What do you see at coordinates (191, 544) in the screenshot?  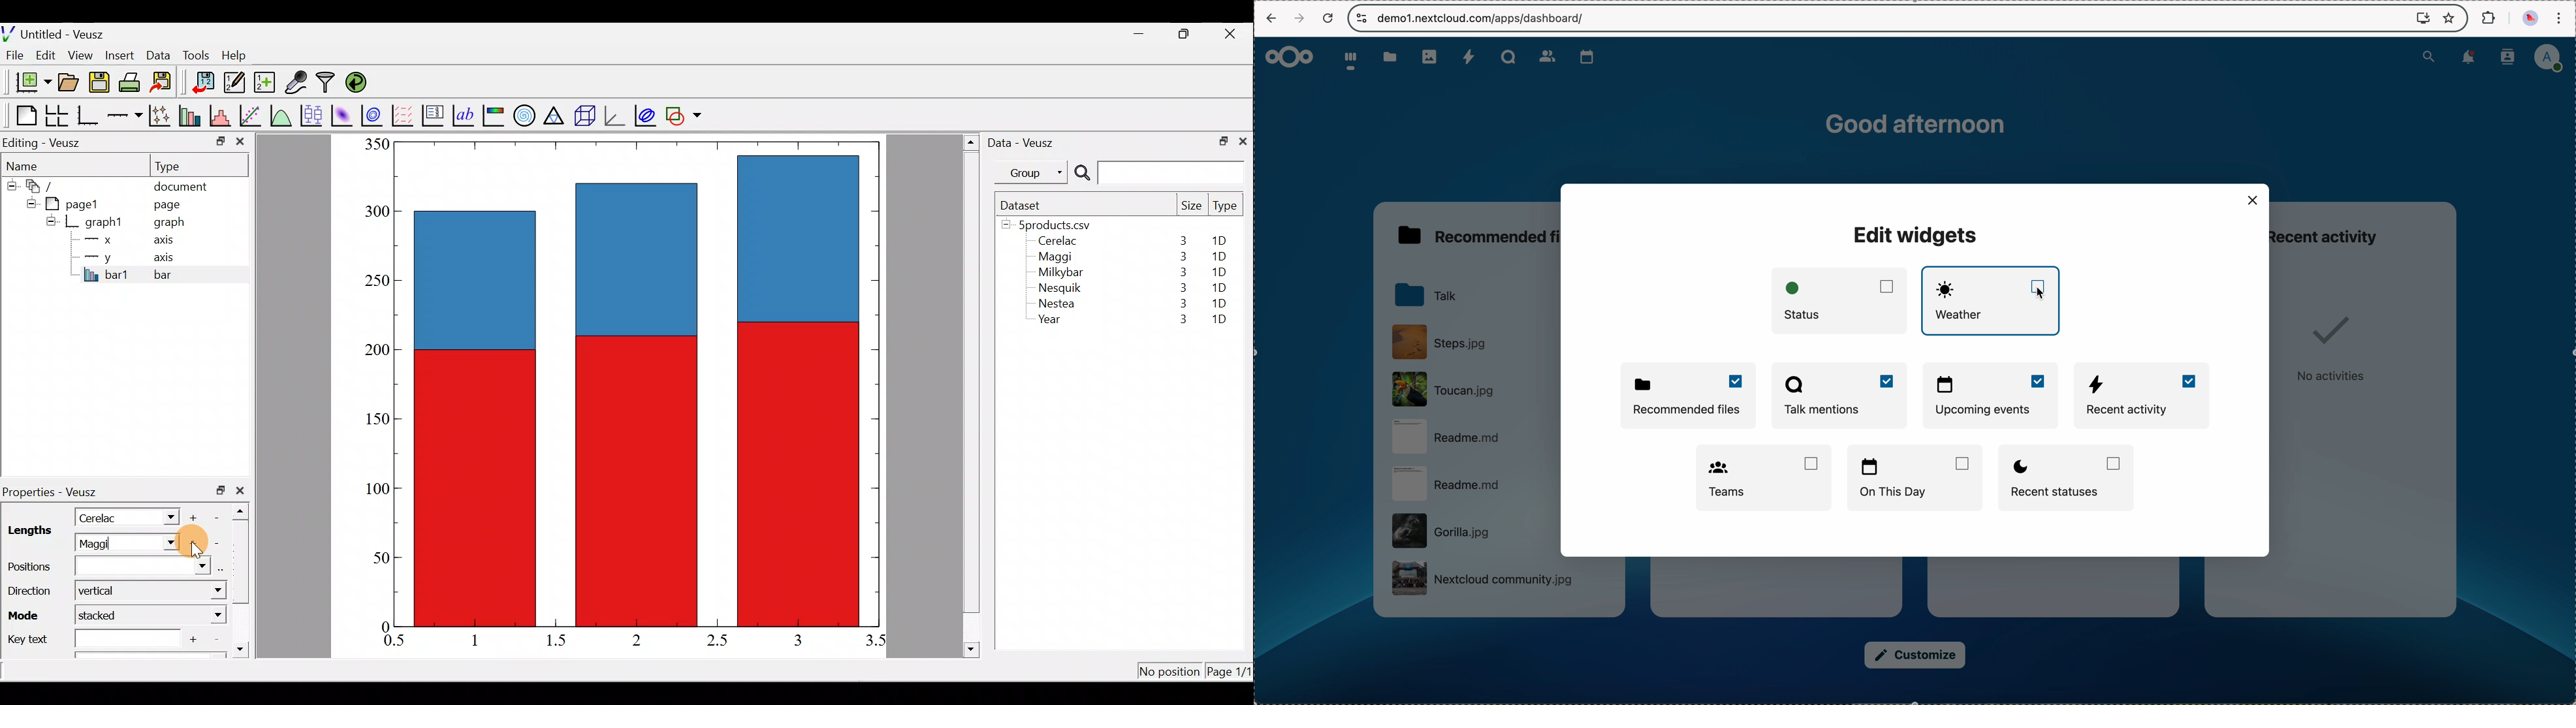 I see `Add another item` at bounding box center [191, 544].